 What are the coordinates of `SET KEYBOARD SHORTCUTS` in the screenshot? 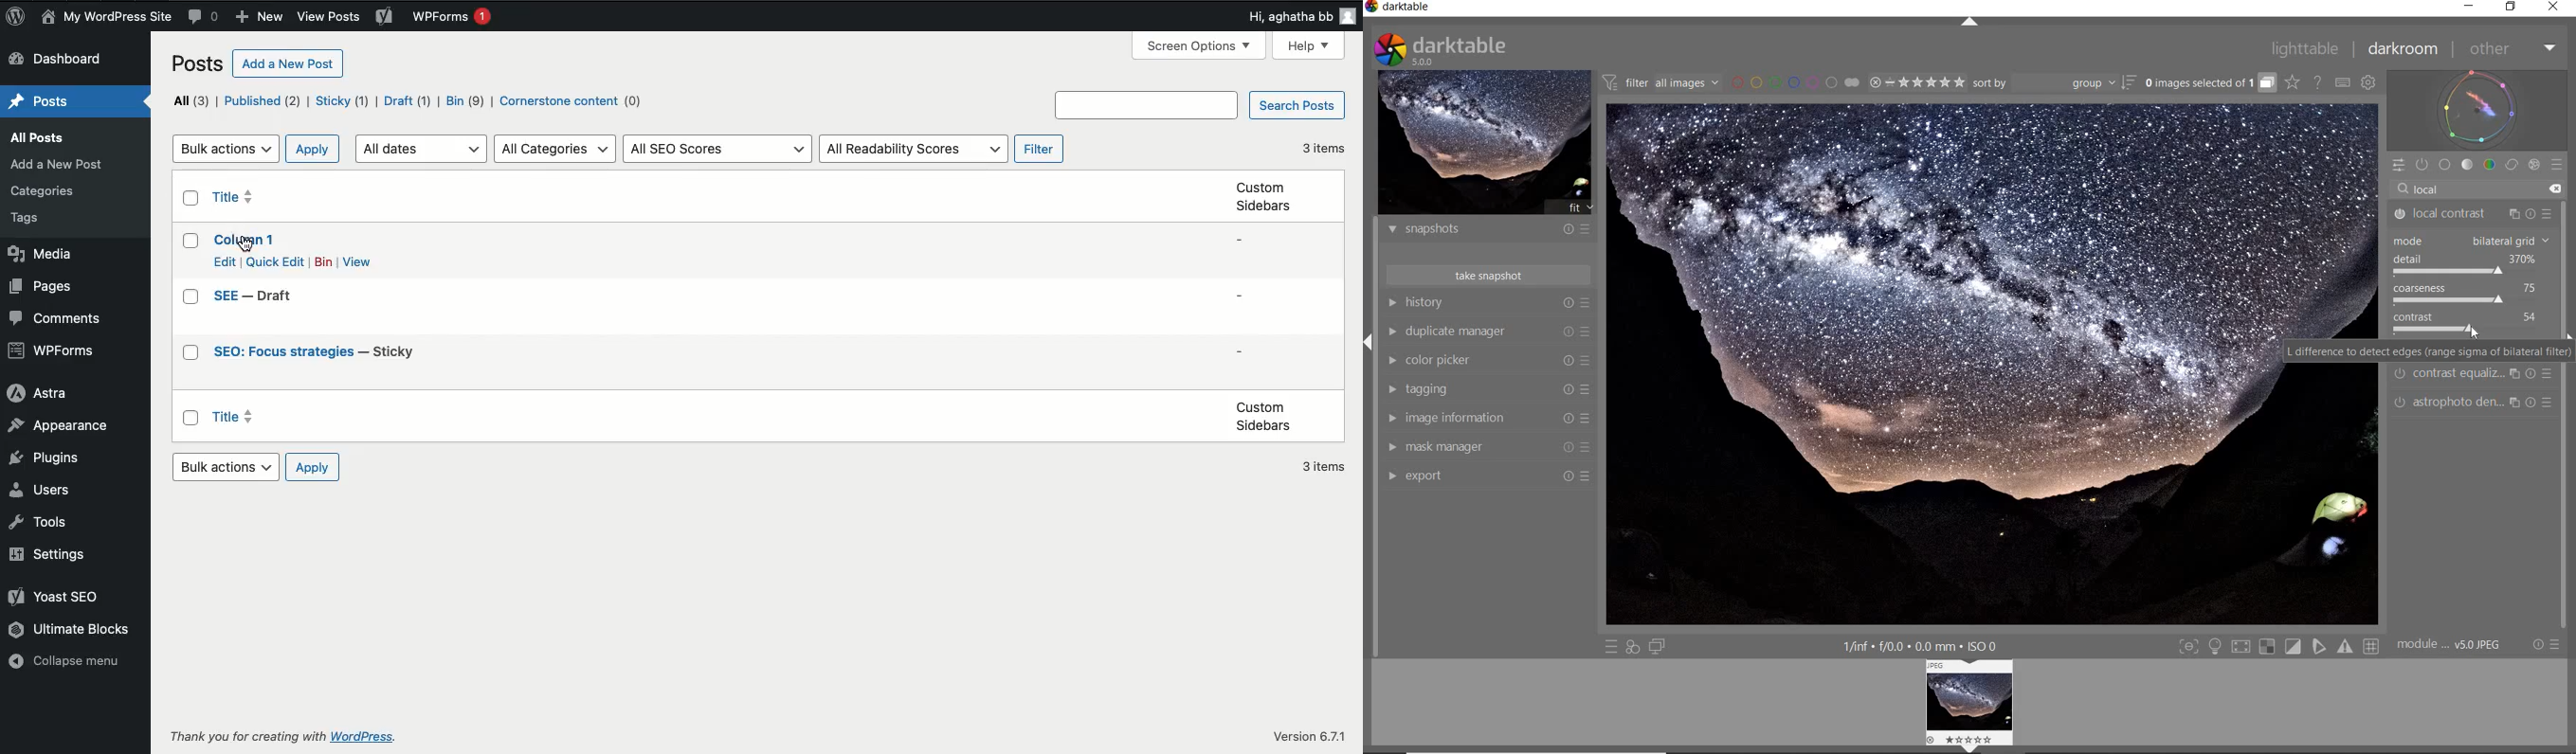 It's located at (2343, 83).